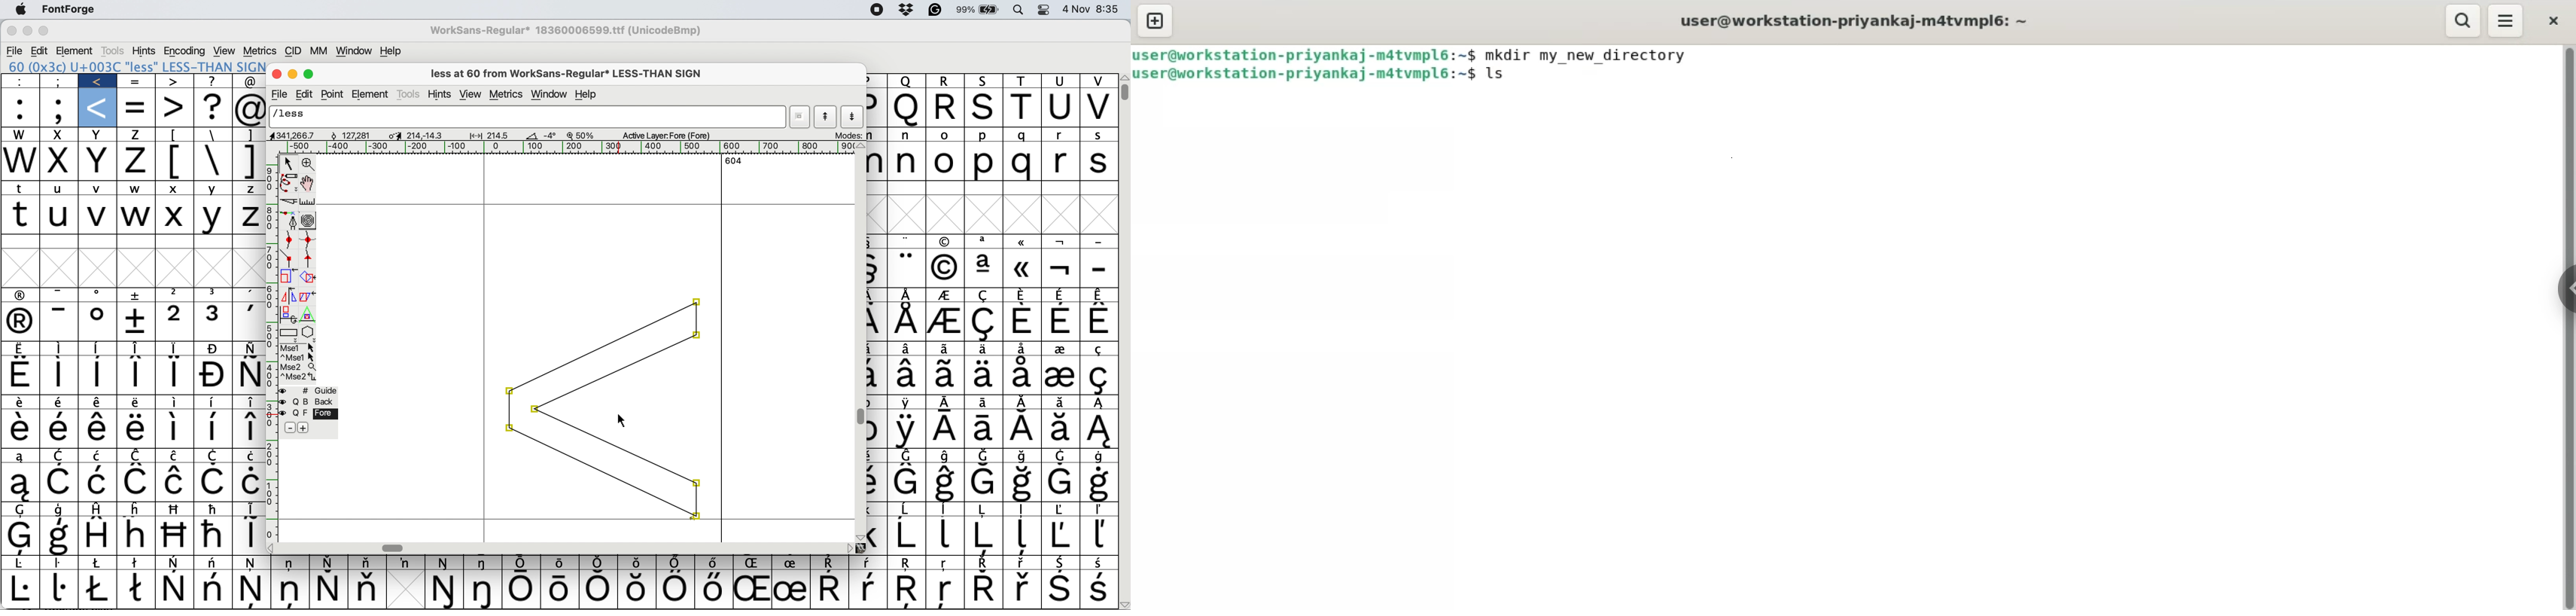 This screenshot has width=2576, height=616. I want to click on screen recorder, so click(877, 11).